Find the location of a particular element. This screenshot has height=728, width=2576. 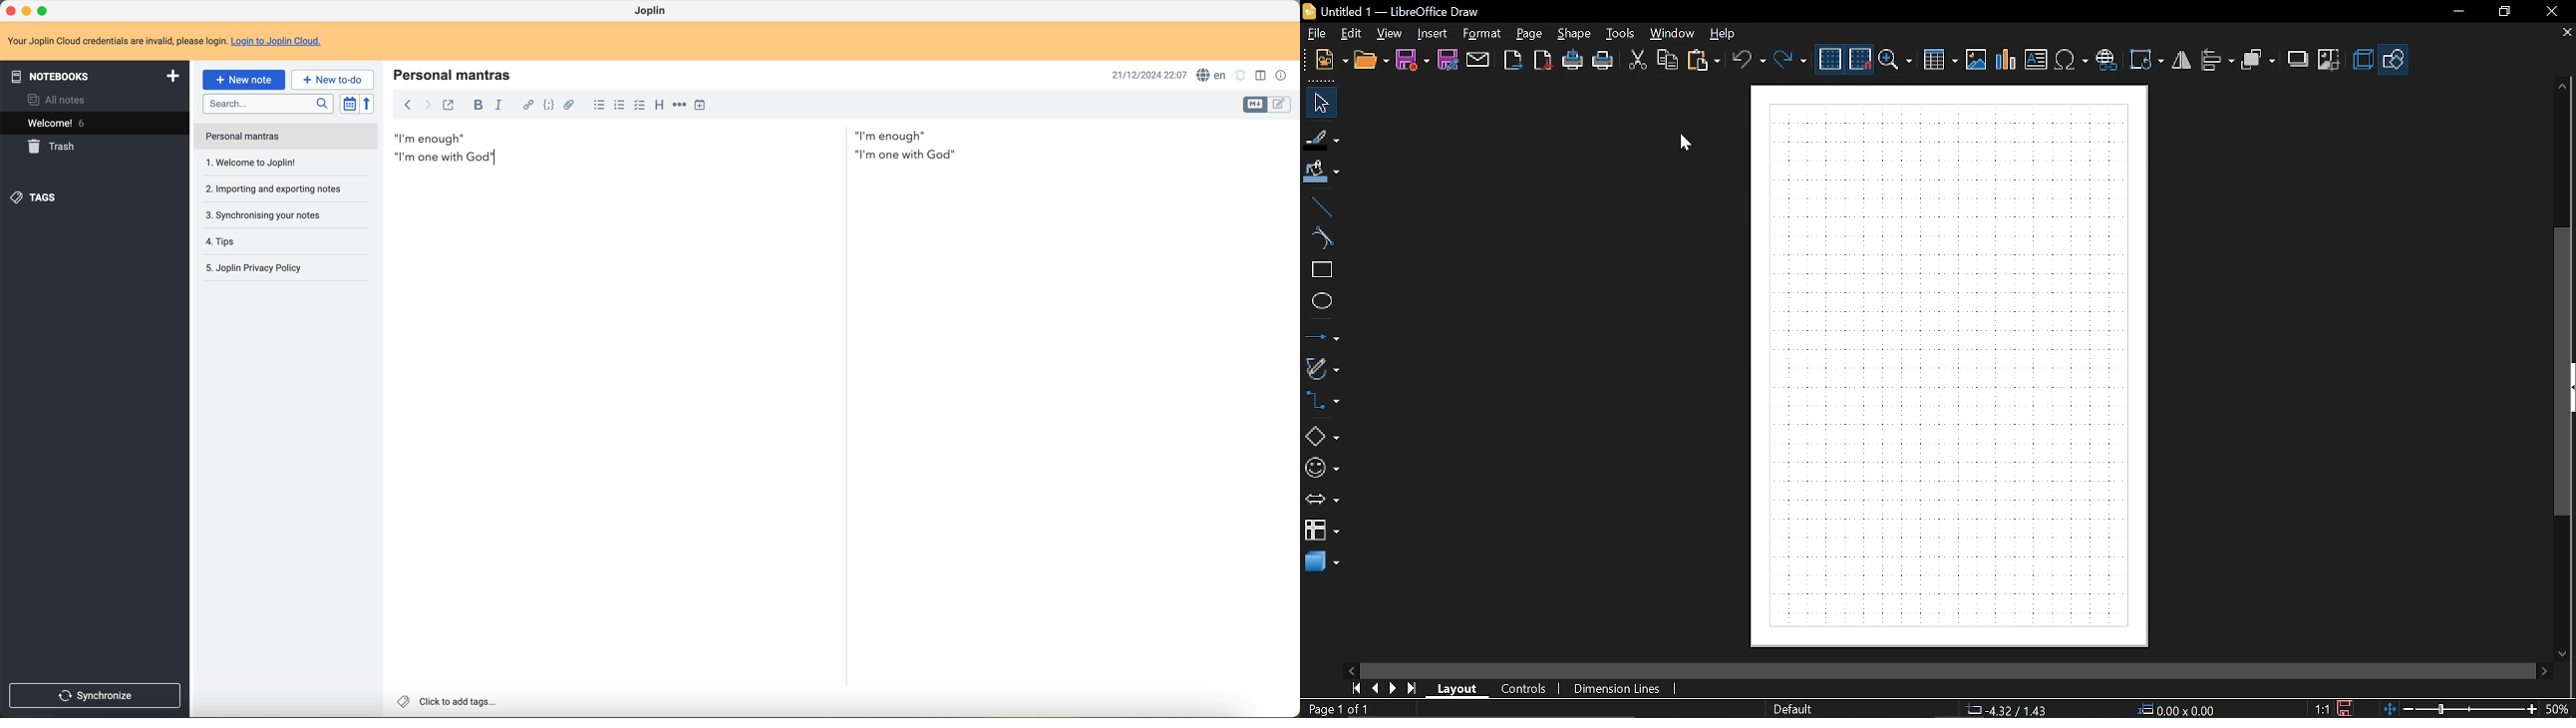

3d shapes is located at coordinates (1322, 562).